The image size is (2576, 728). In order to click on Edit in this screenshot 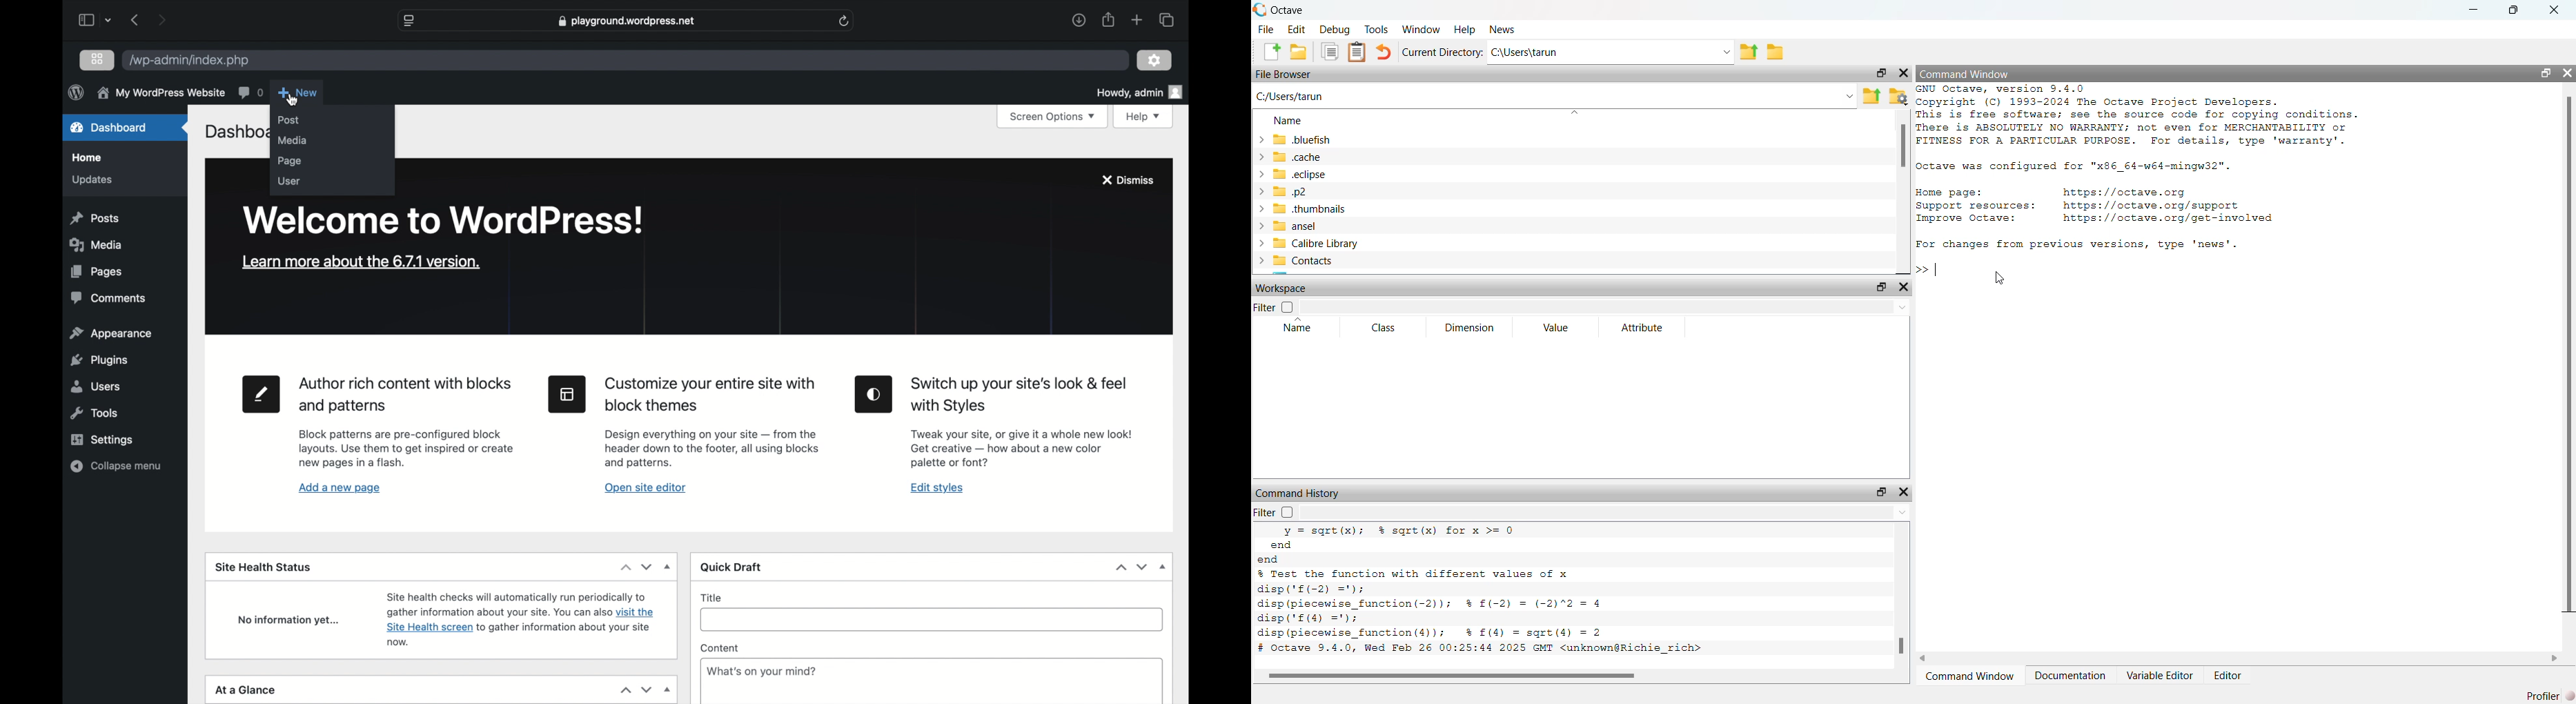, I will do `click(1297, 30)`.